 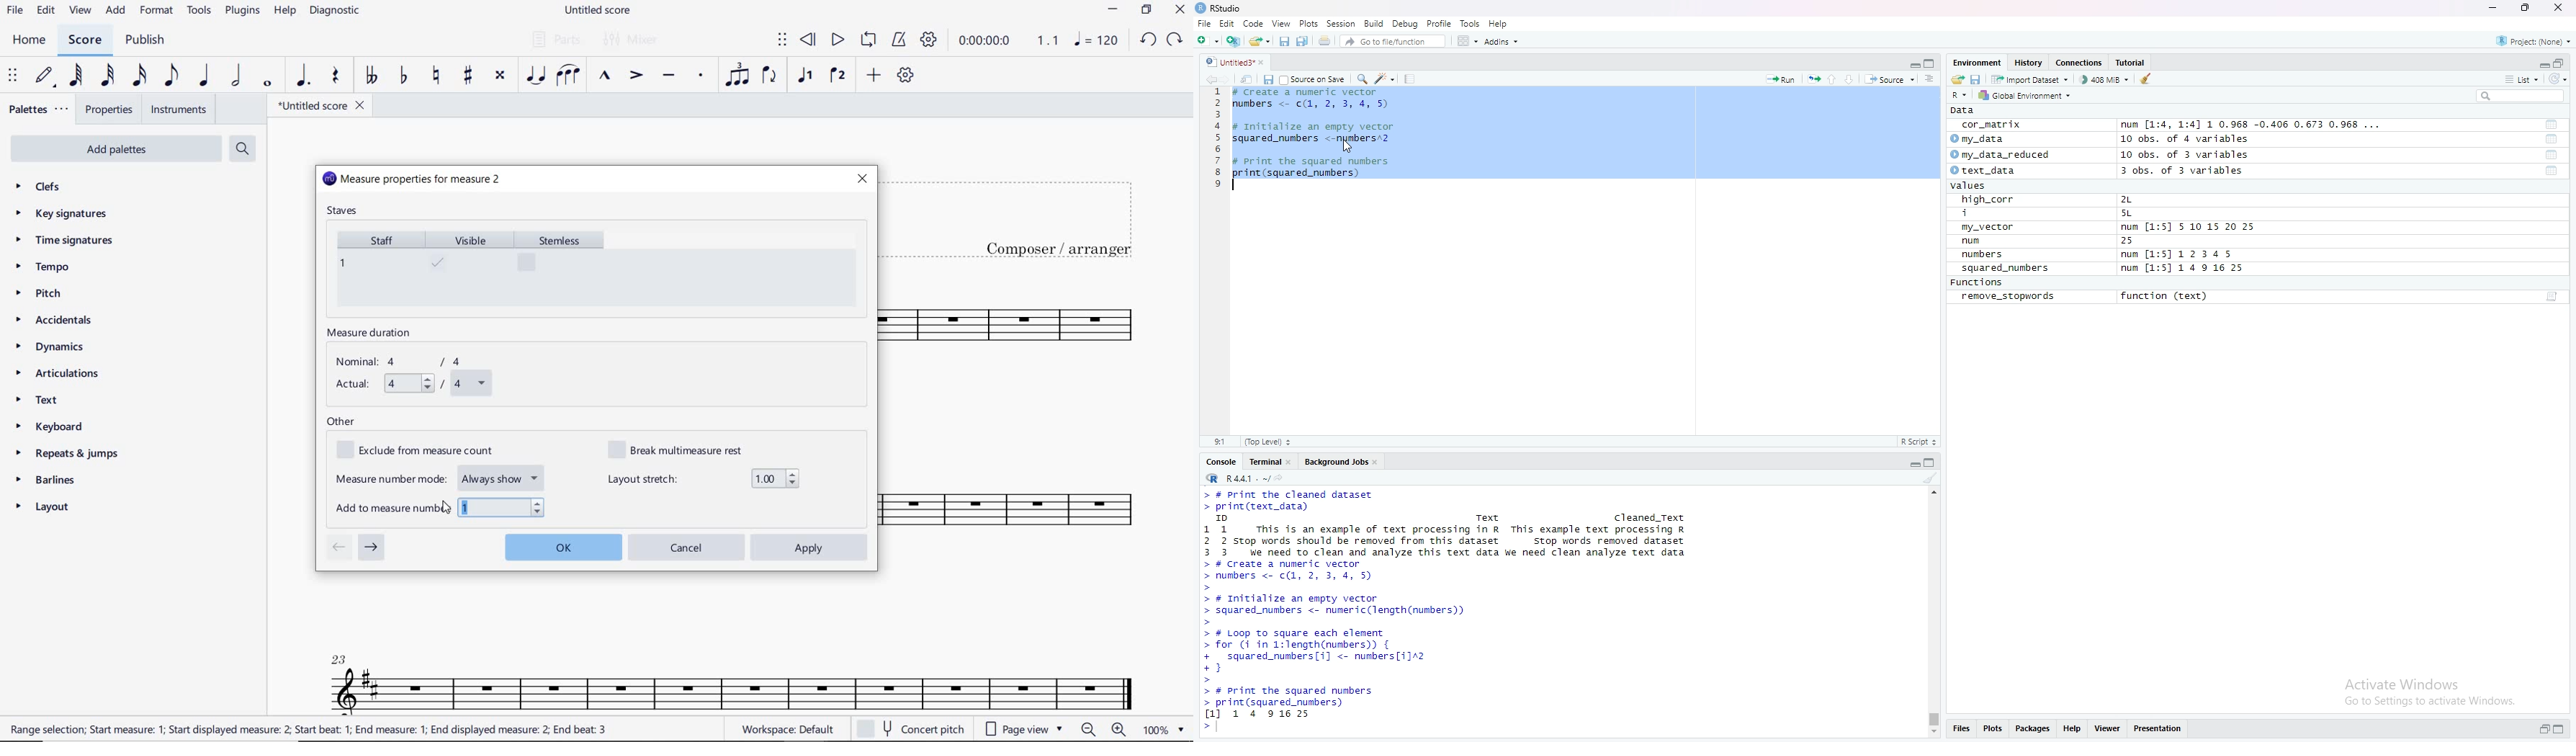 I want to click on TOOLS, so click(x=200, y=13).